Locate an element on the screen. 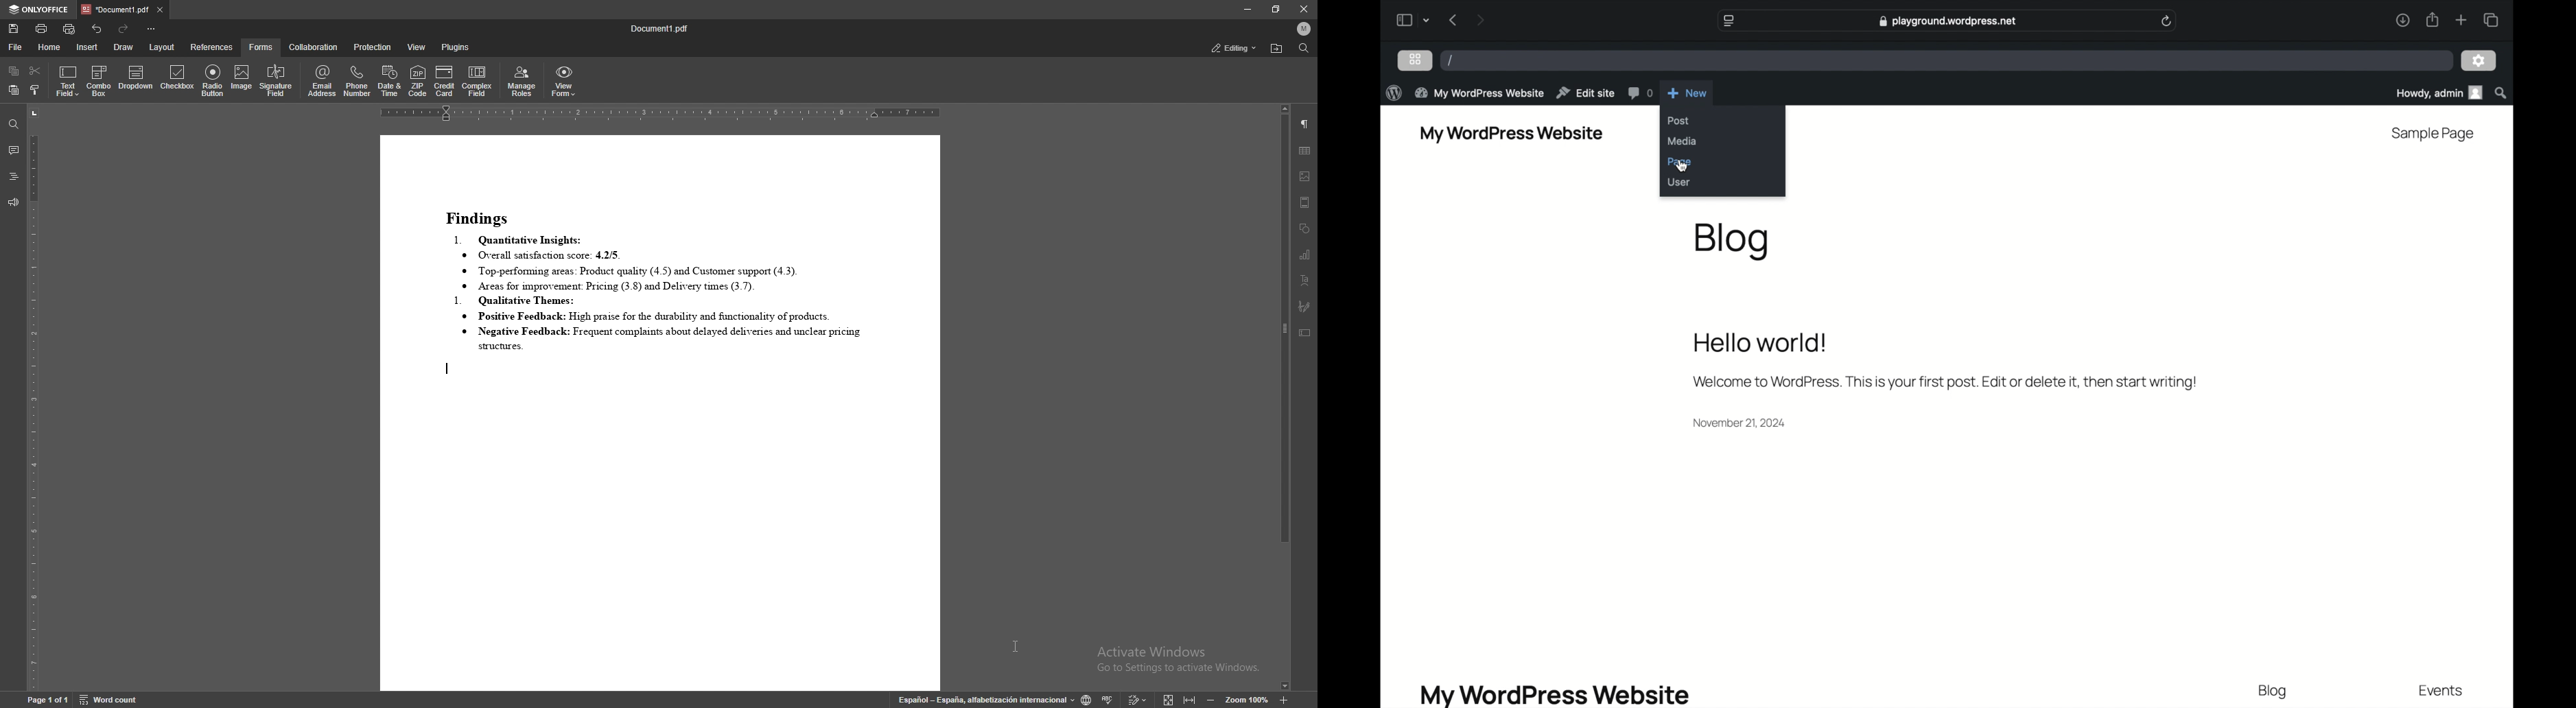 The height and width of the screenshot is (728, 2576). share is located at coordinates (2433, 21).